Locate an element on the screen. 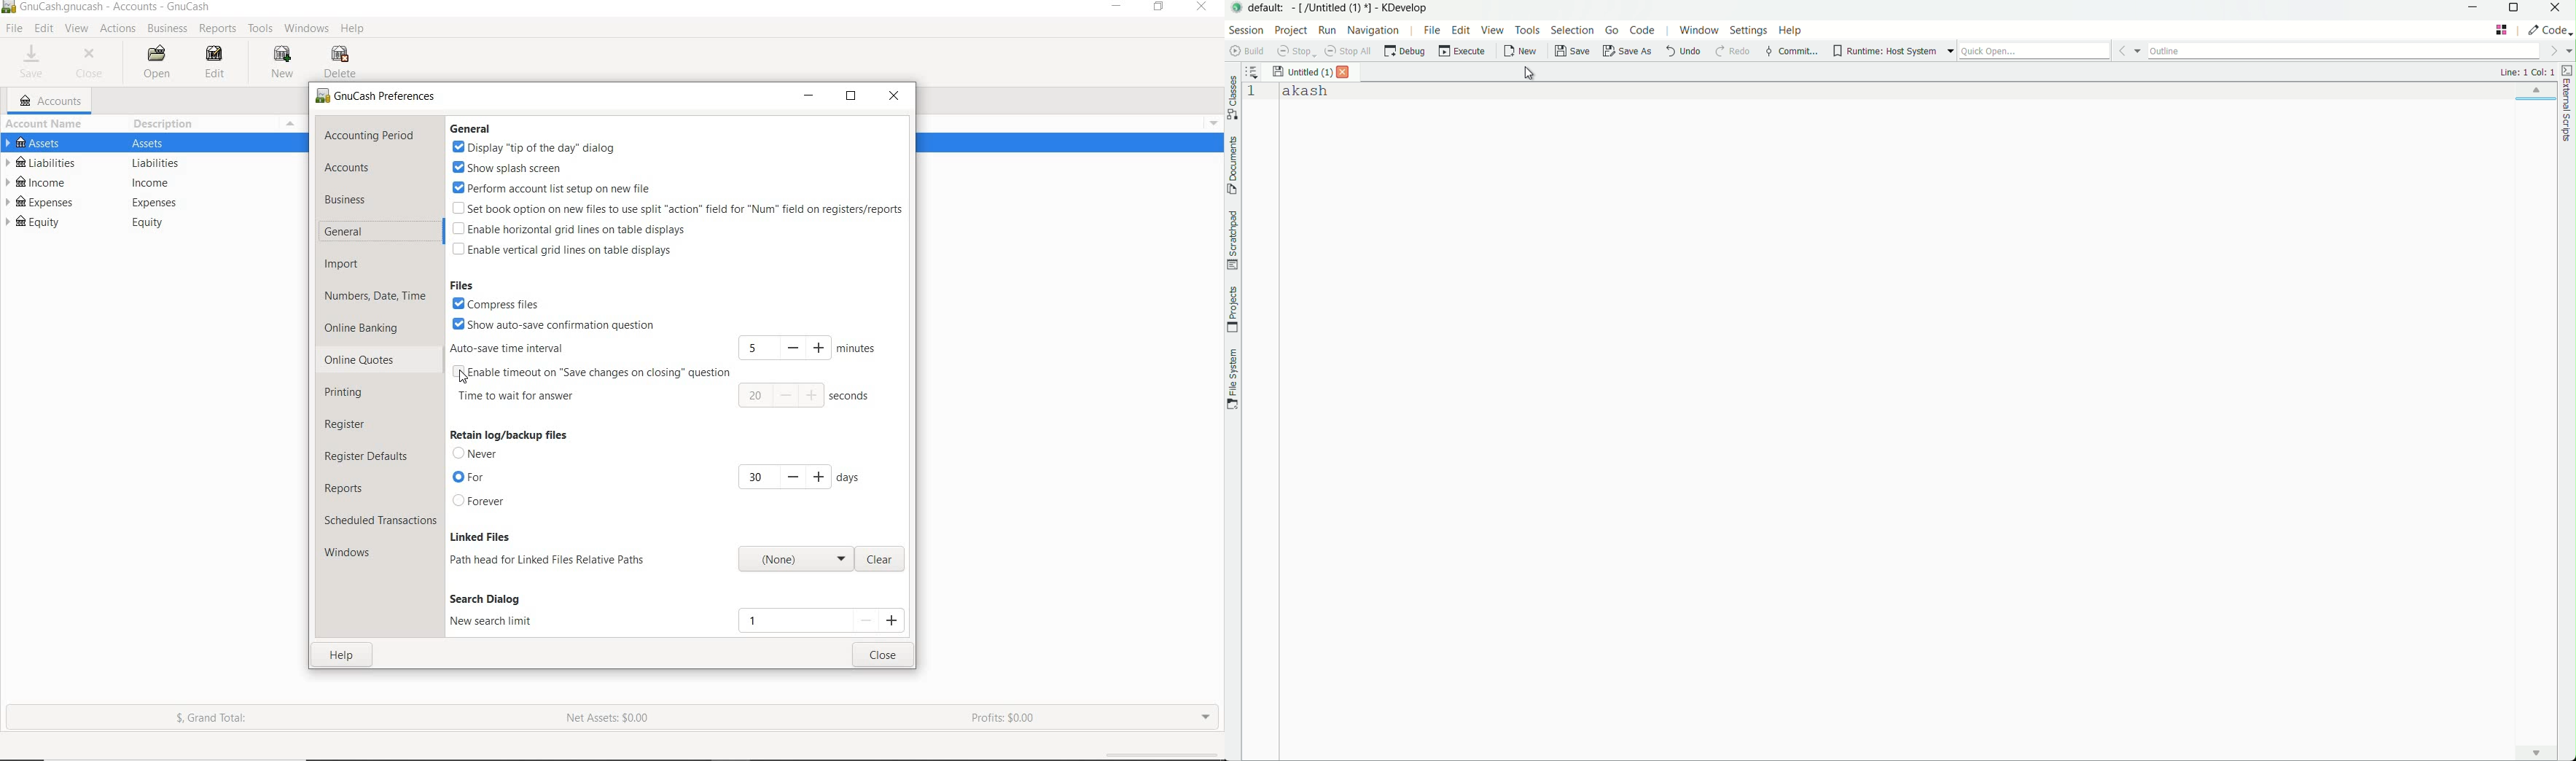 The height and width of the screenshot is (784, 2576). LIABILITIES is located at coordinates (147, 163).